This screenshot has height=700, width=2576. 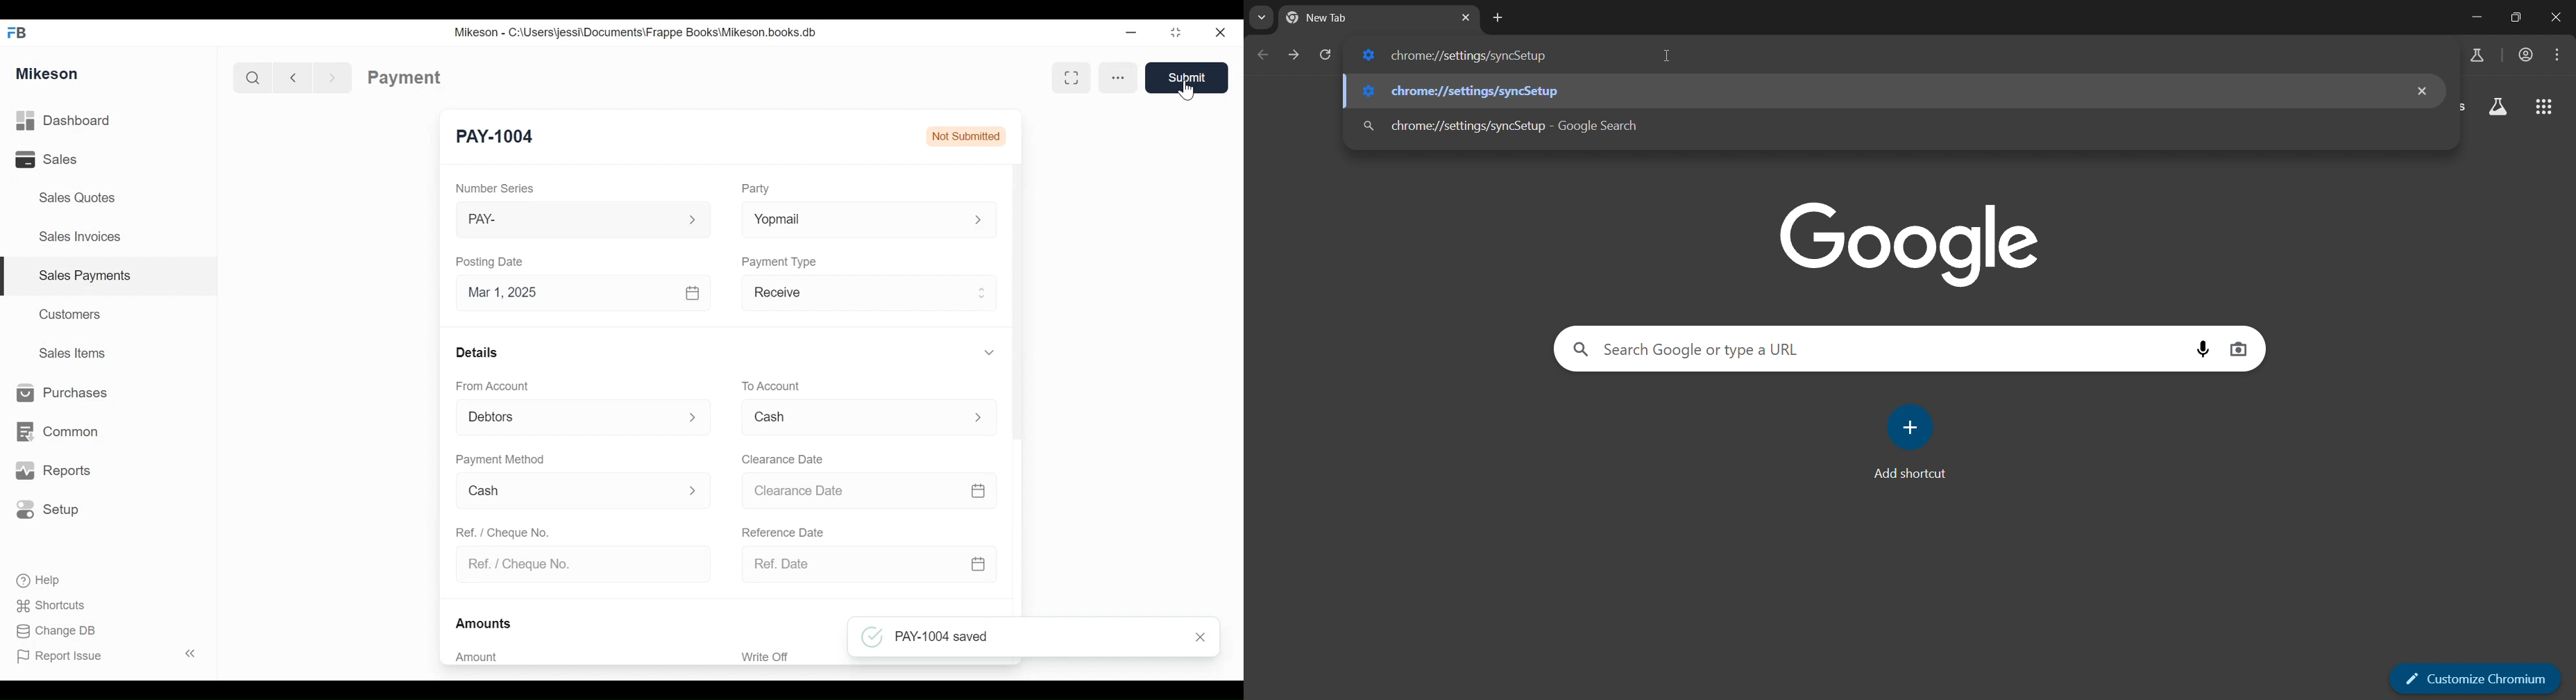 What do you see at coordinates (1461, 56) in the screenshot?
I see `chrome://settingd/syncSetup` at bounding box center [1461, 56].